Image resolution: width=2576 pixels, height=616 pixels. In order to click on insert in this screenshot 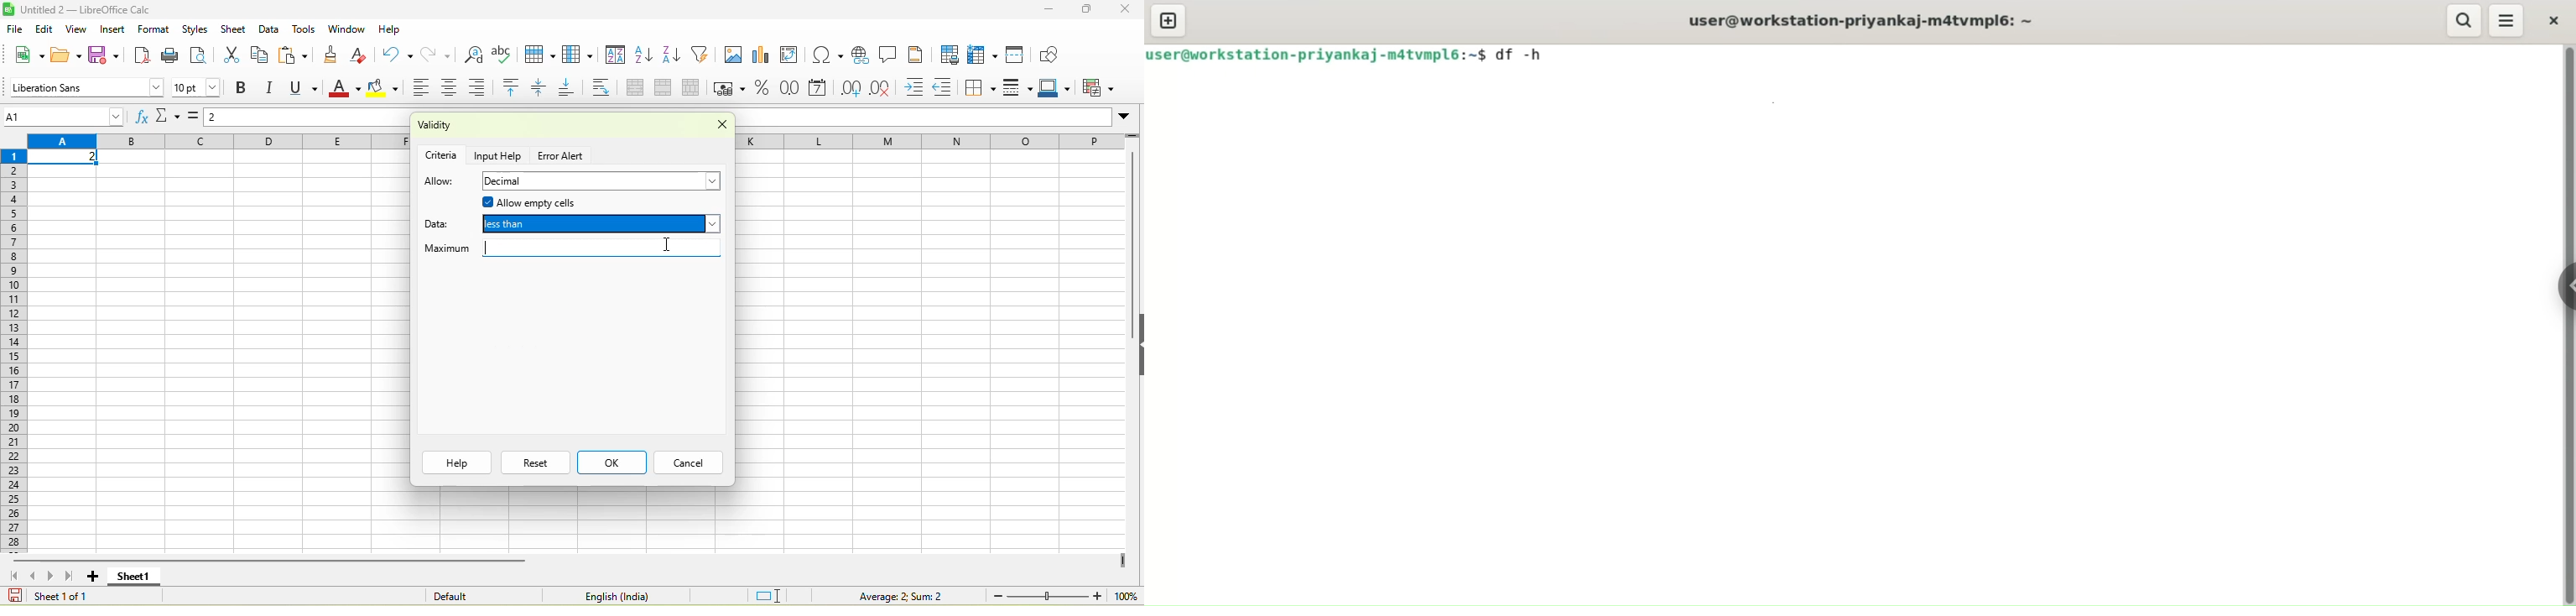, I will do `click(113, 29)`.